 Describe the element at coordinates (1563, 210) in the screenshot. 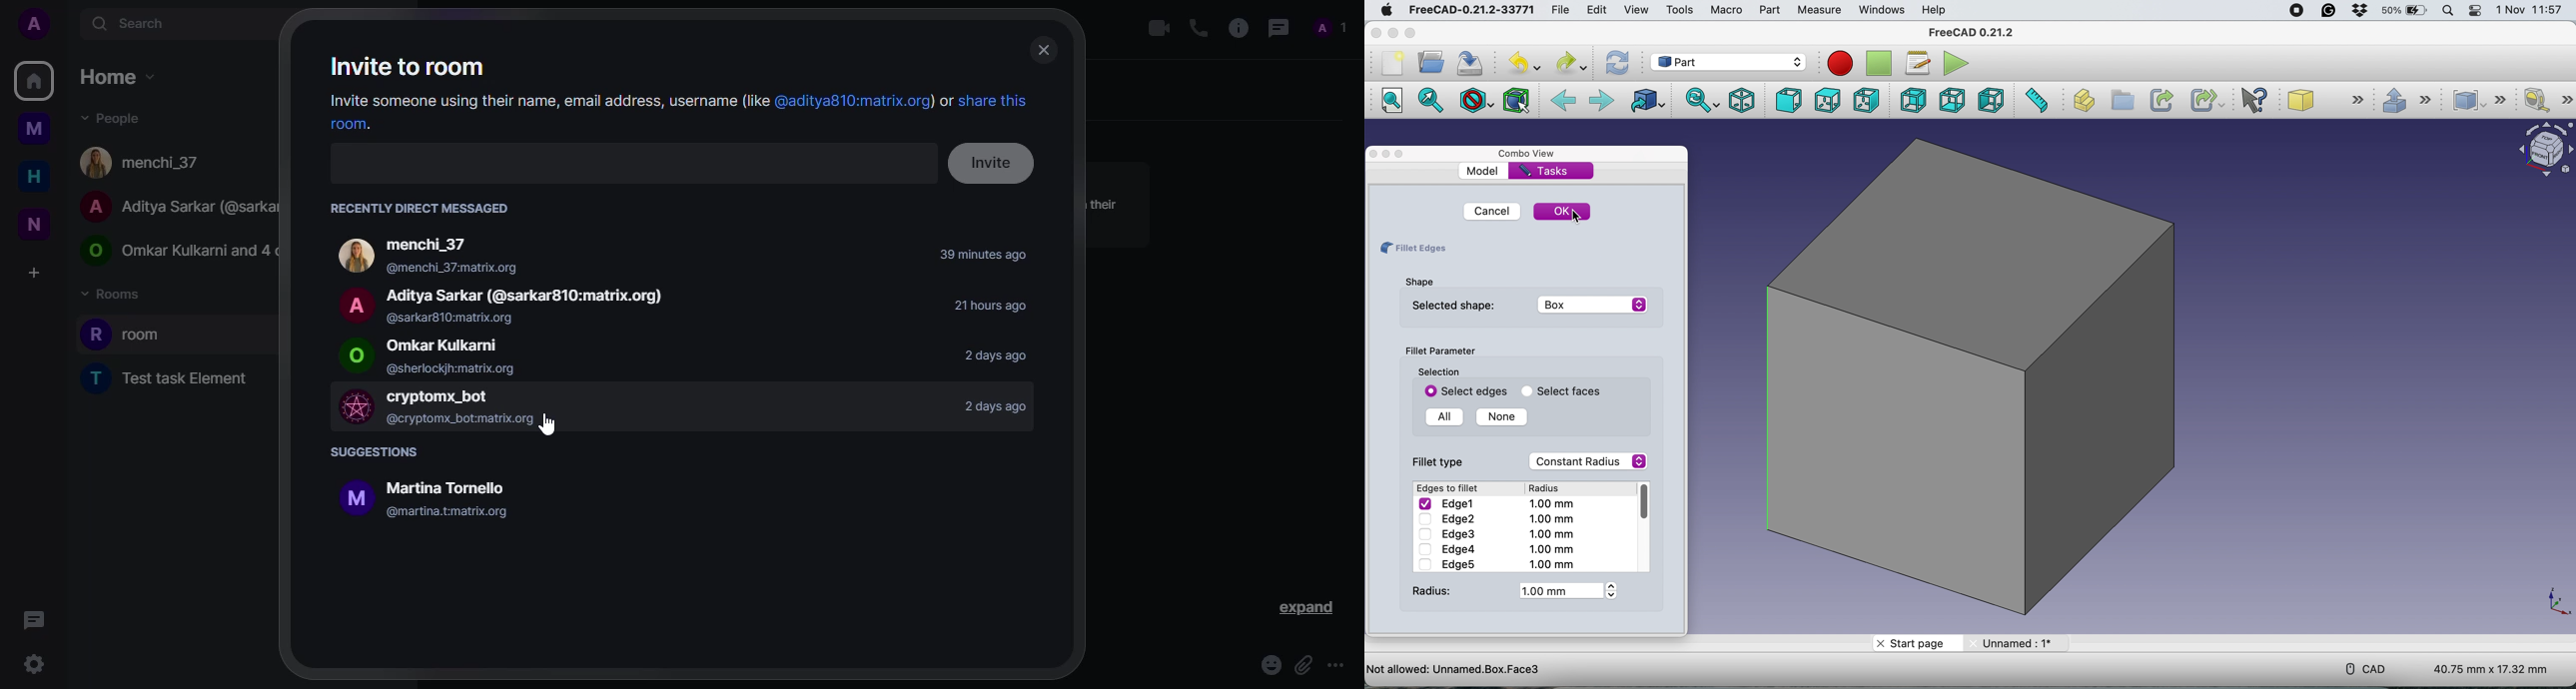

I see `Ok ` at that location.